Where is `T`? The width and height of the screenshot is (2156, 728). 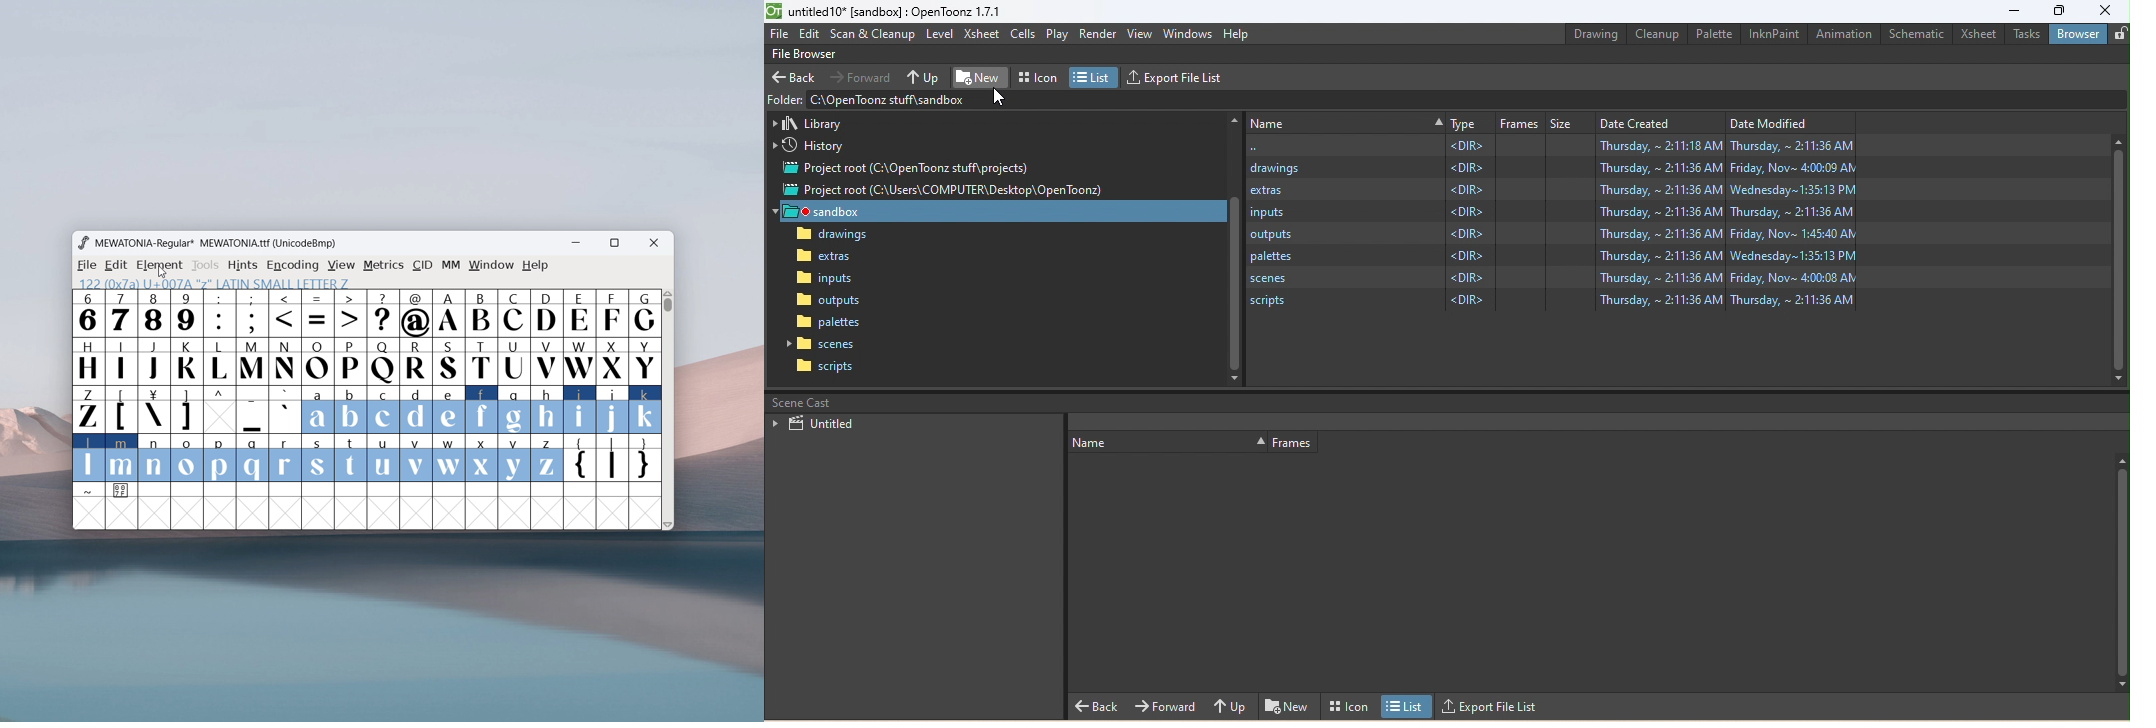
T is located at coordinates (483, 362).